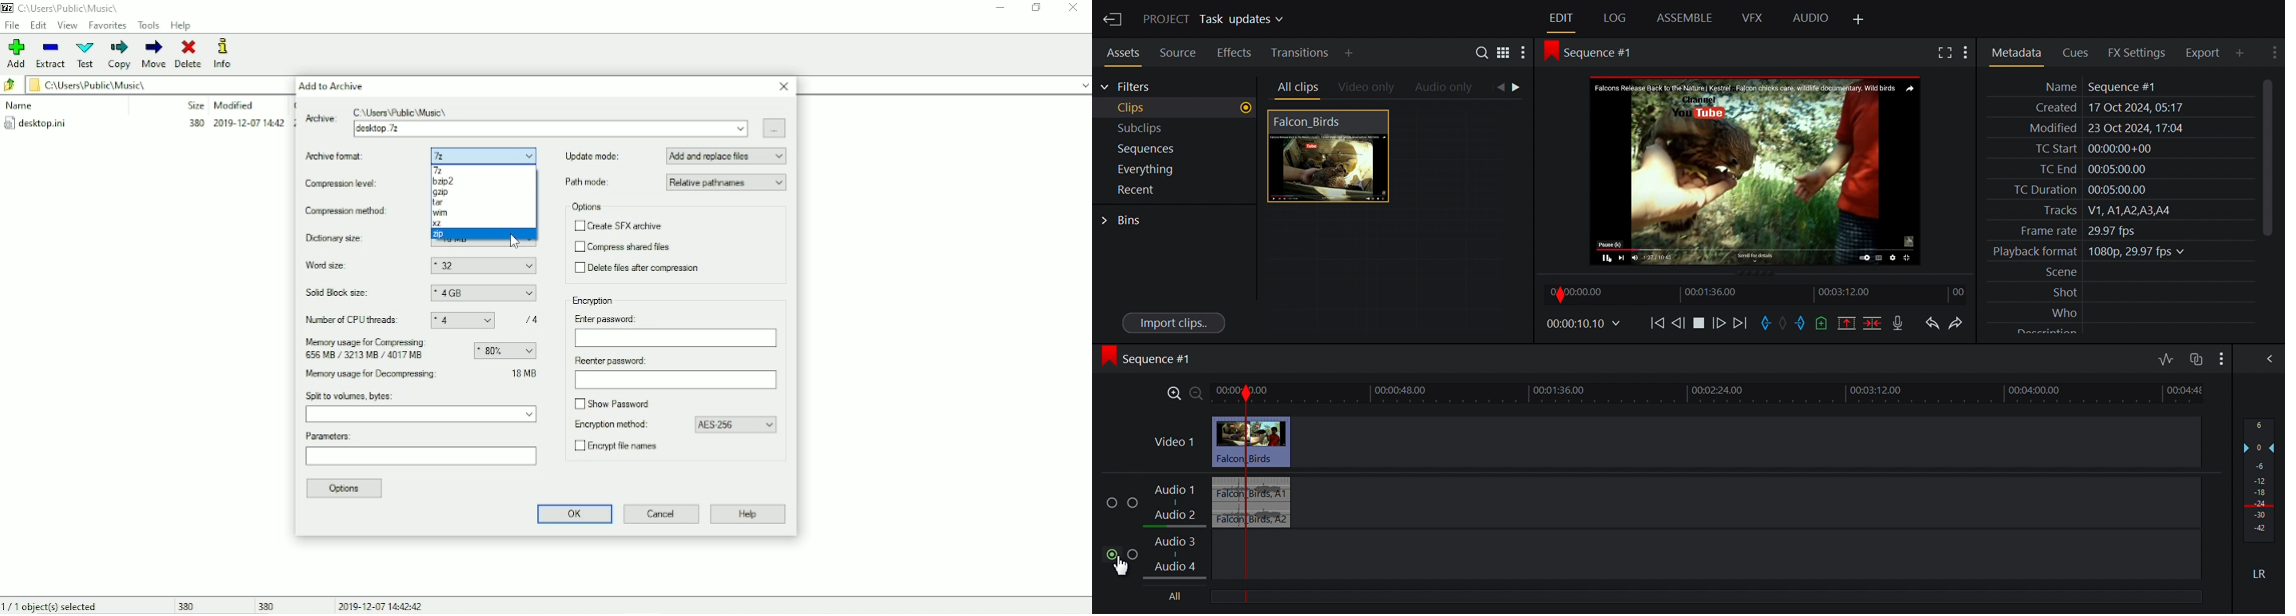 The image size is (2296, 616). What do you see at coordinates (421, 376) in the screenshot?
I see `Memory usage for Decompressing` at bounding box center [421, 376].